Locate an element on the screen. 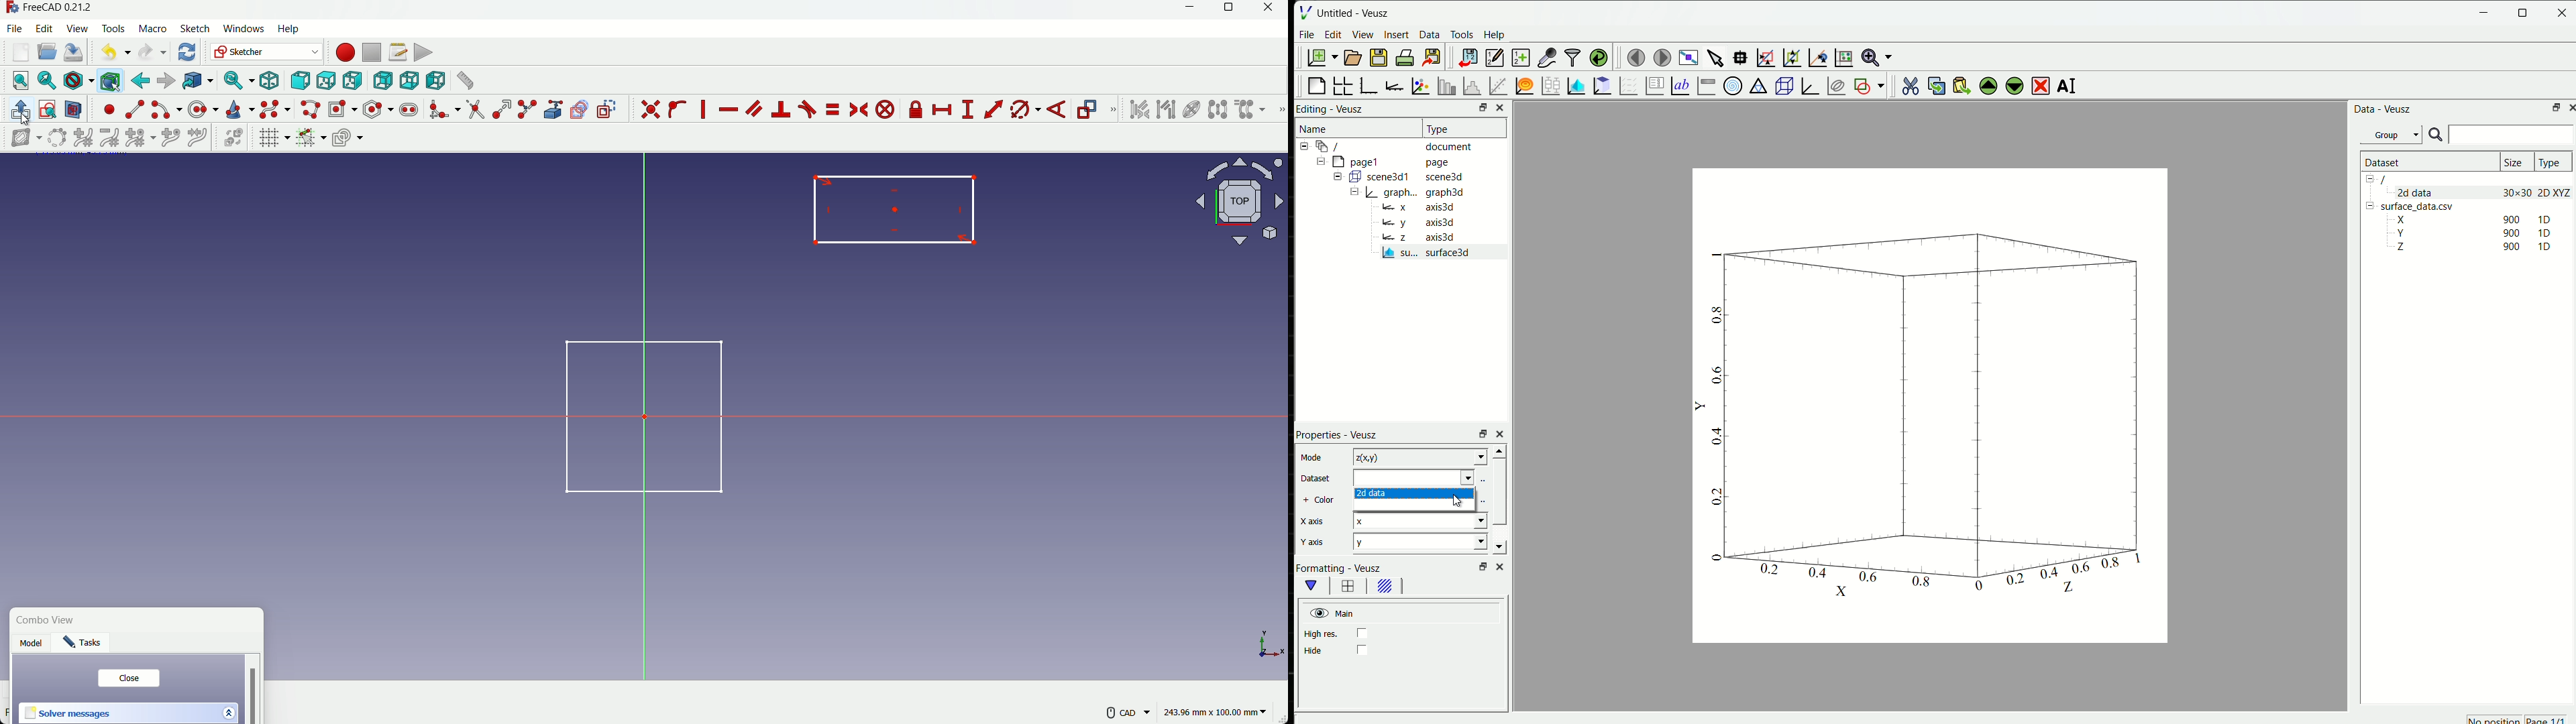 The height and width of the screenshot is (728, 2576). toggle grid is located at coordinates (274, 137).